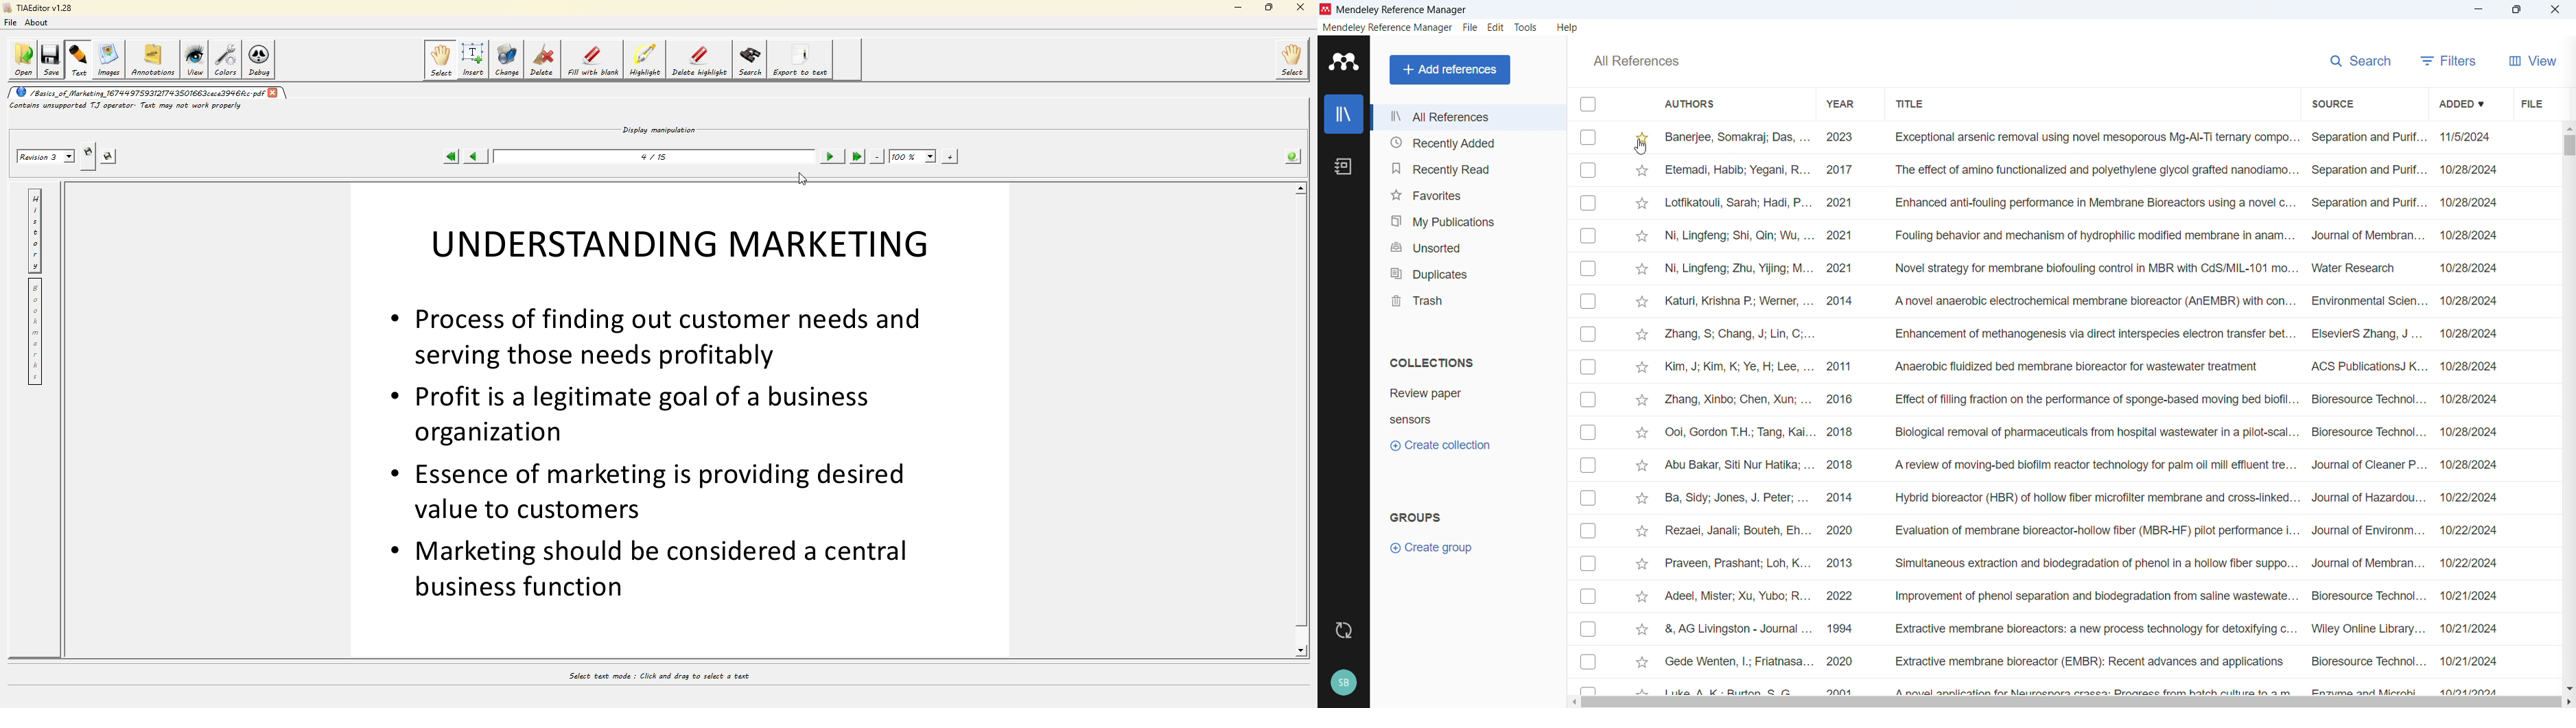 This screenshot has height=728, width=2576. What do you see at coordinates (2570, 146) in the screenshot?
I see `Vertical scroll bar ` at bounding box center [2570, 146].